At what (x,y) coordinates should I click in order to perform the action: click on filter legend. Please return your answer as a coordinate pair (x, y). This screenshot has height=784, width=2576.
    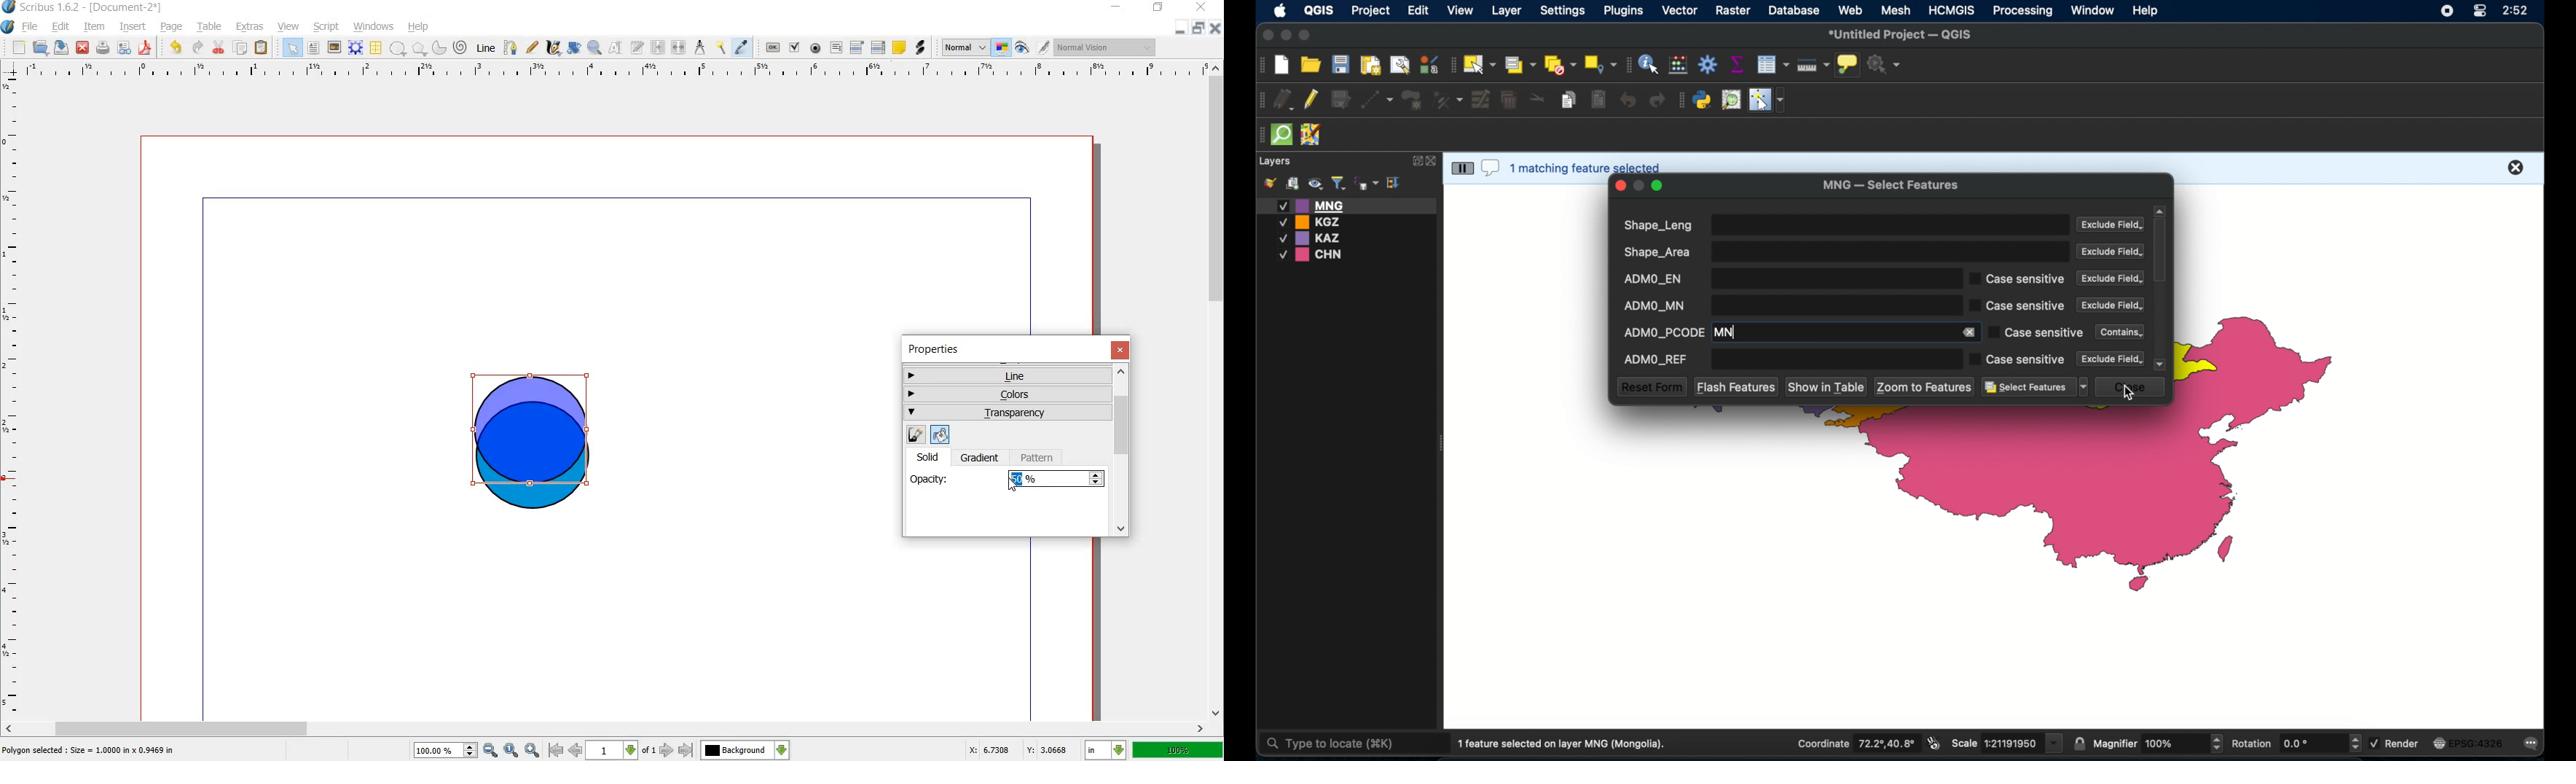
    Looking at the image, I should click on (1338, 183).